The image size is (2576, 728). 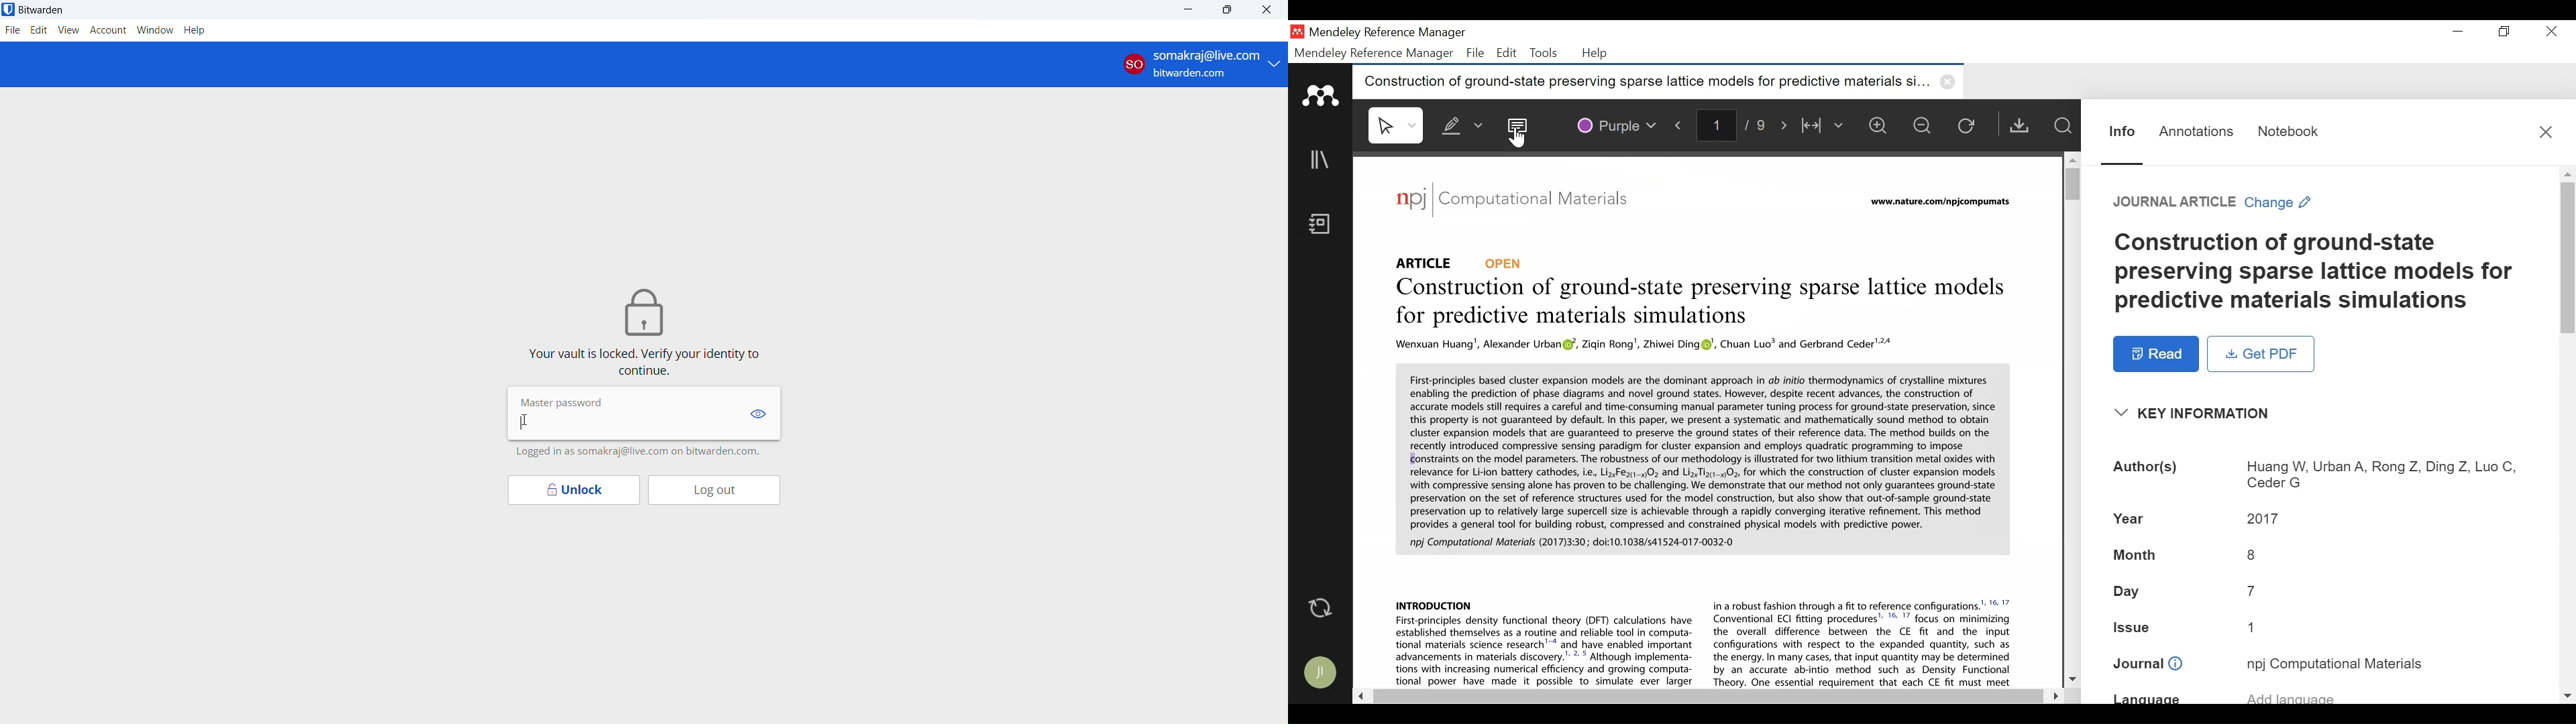 What do you see at coordinates (2064, 126) in the screenshot?
I see `Find in Files` at bounding box center [2064, 126].